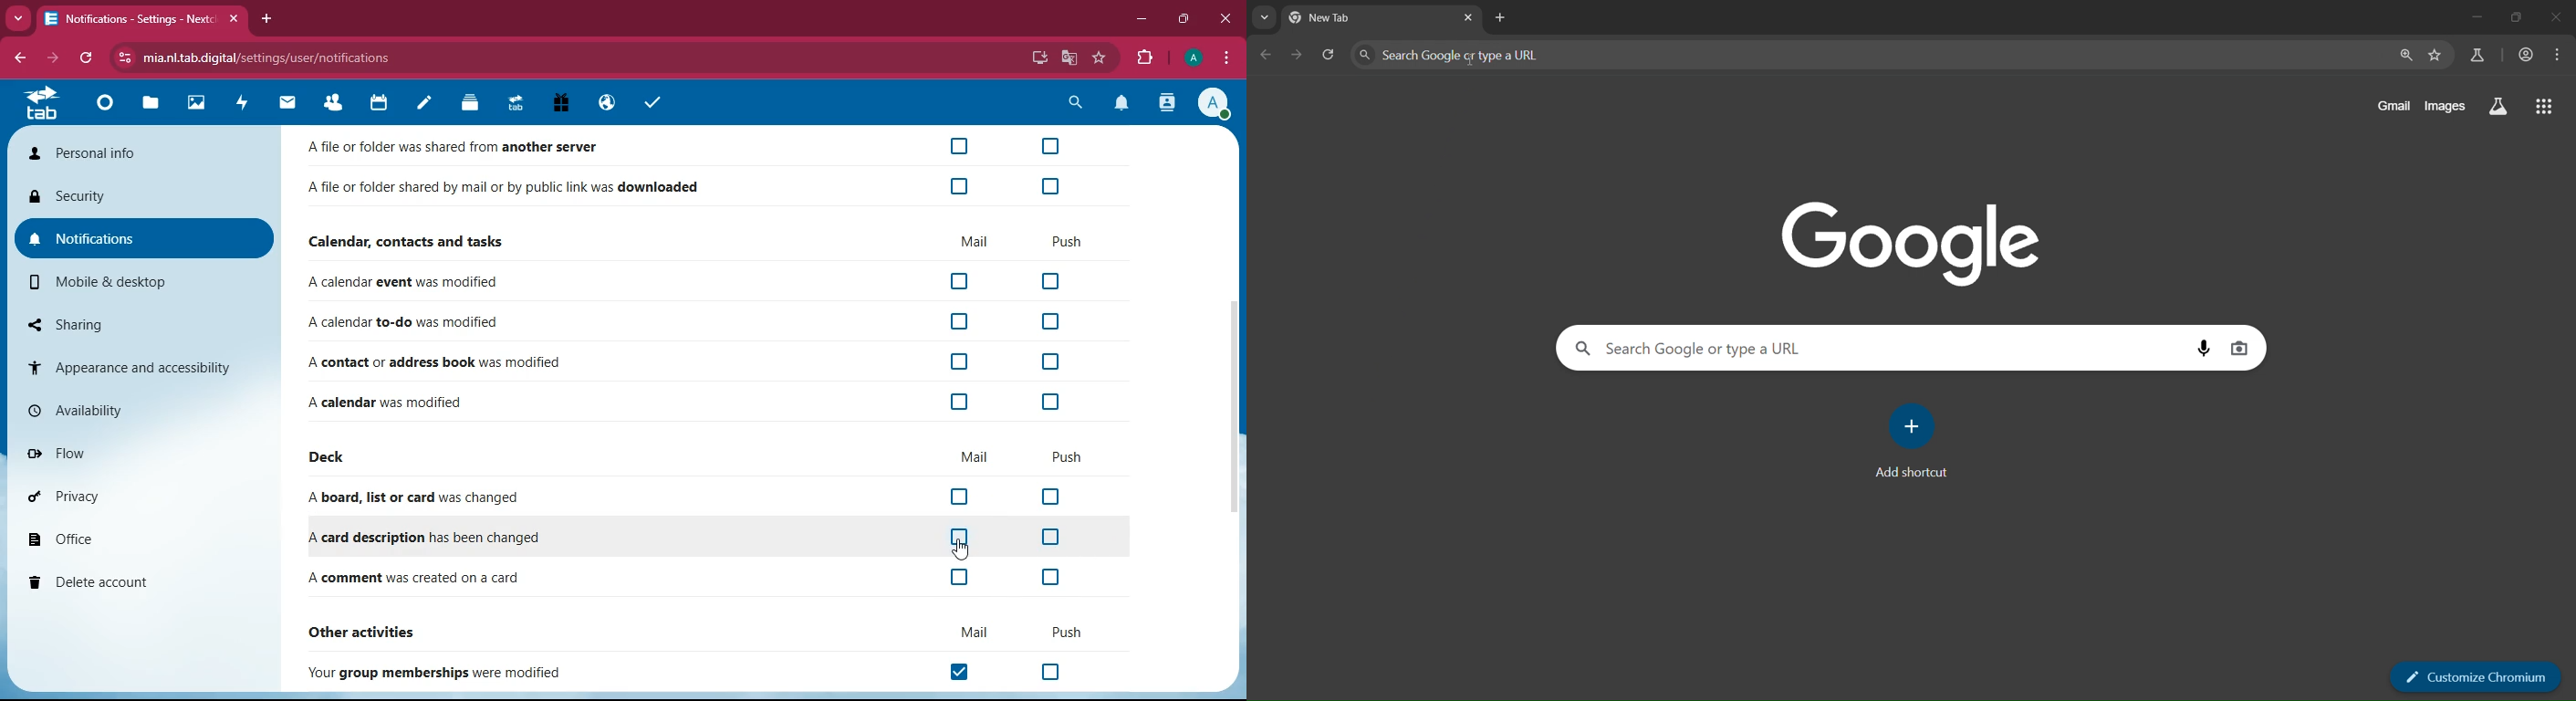 The image size is (2576, 728). I want to click on mia.nl.tab.digital/settings/user/notifications, so click(276, 58).